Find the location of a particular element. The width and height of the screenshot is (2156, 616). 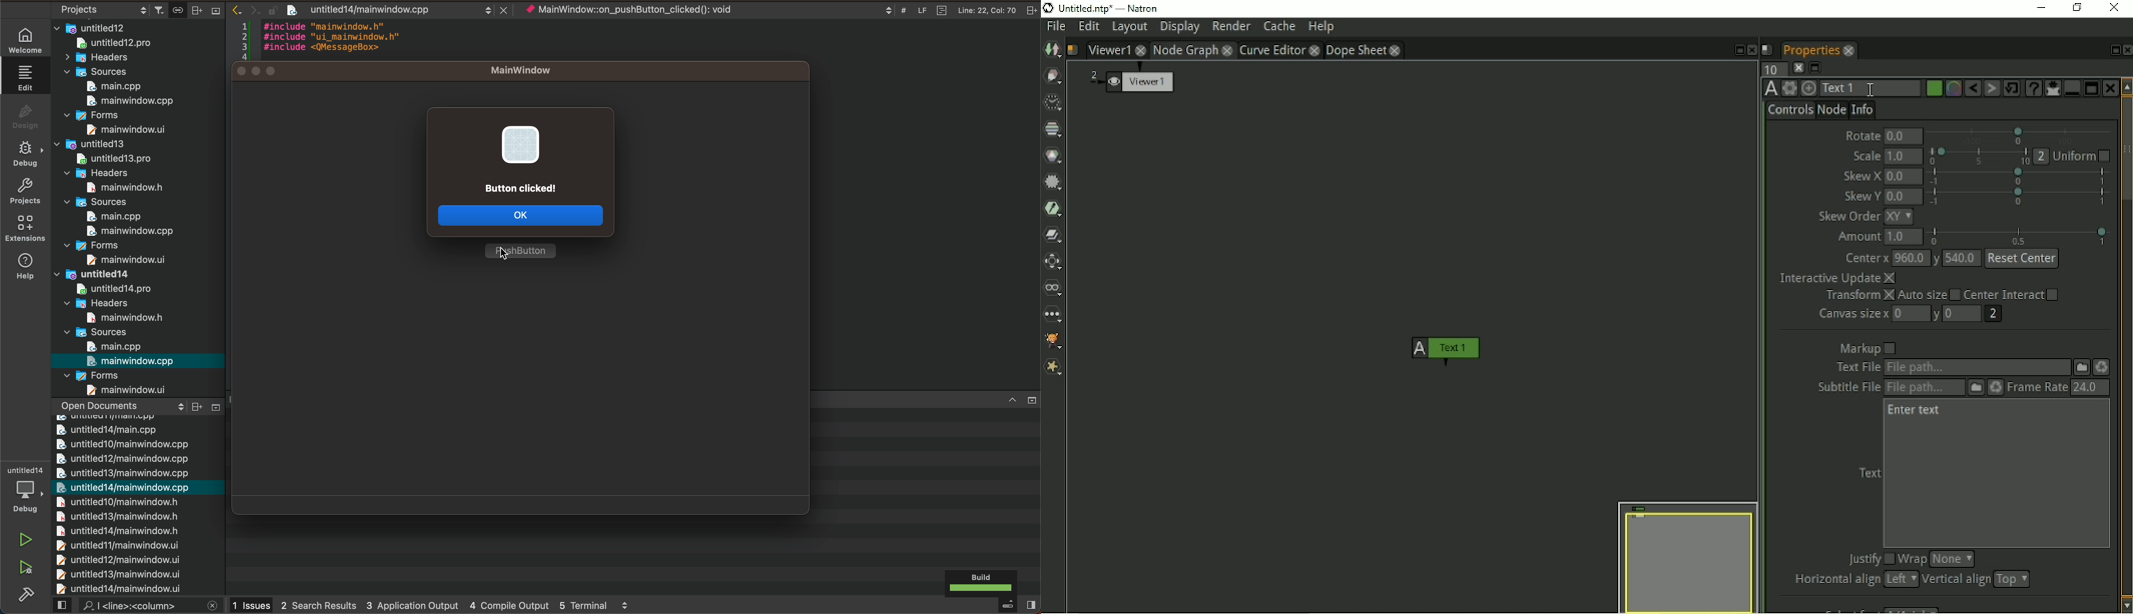

Properties is located at coordinates (1810, 50).